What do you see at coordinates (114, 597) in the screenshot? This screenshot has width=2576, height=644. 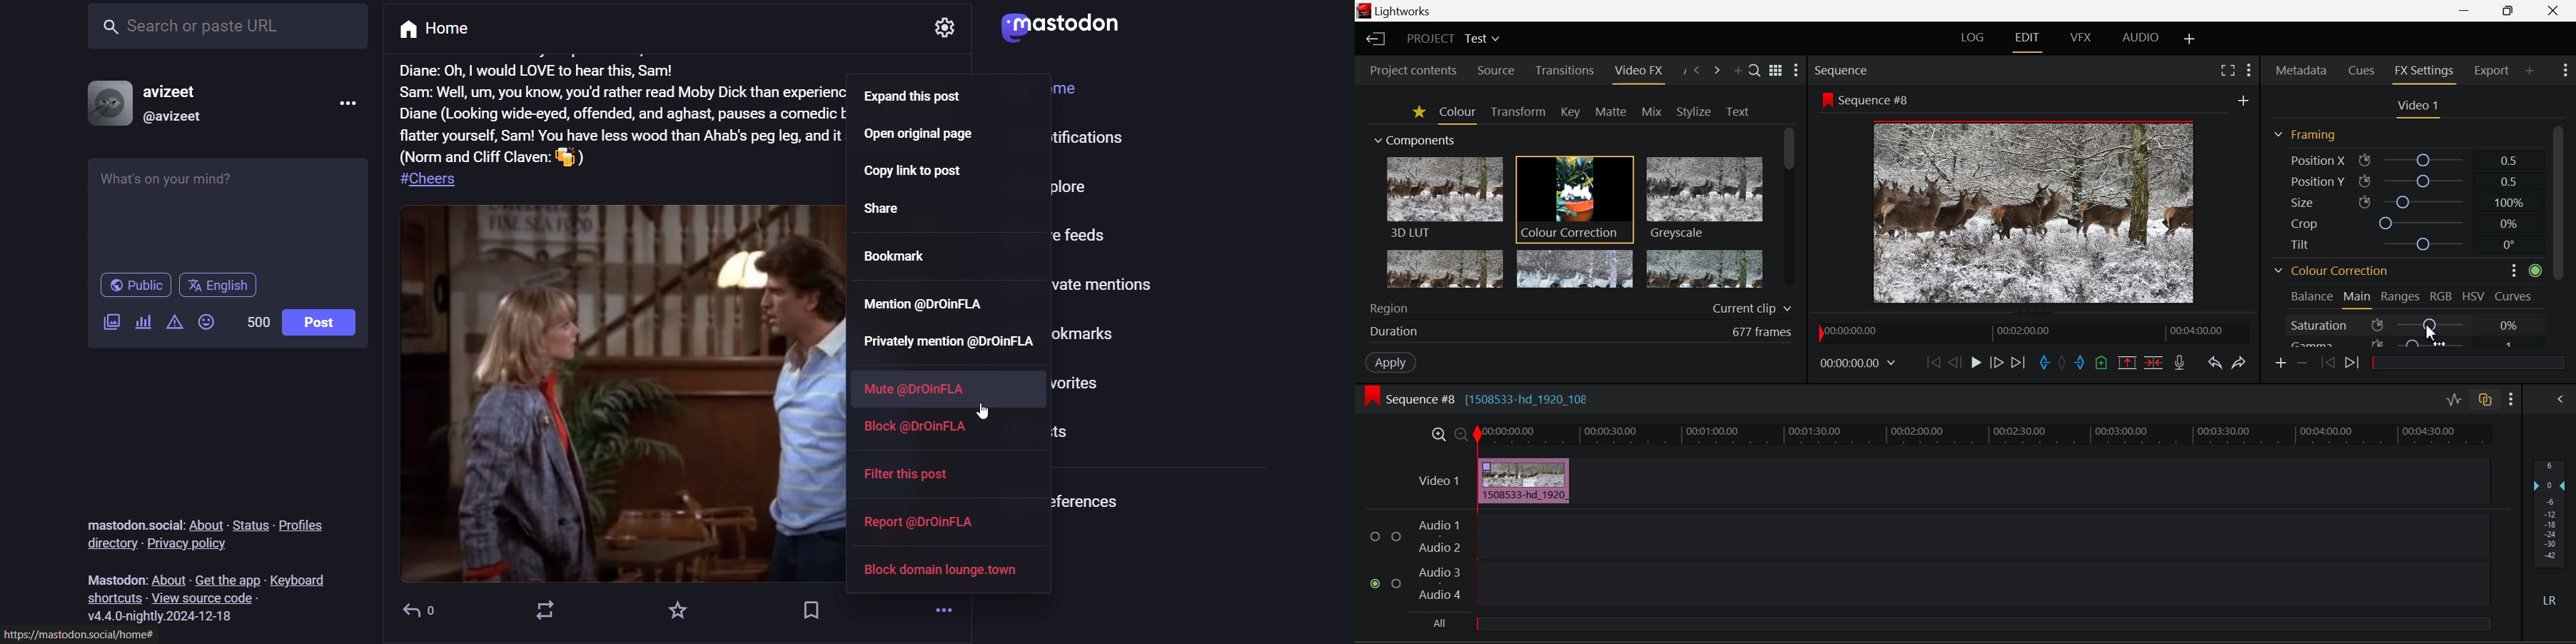 I see `shortcuts` at bounding box center [114, 597].